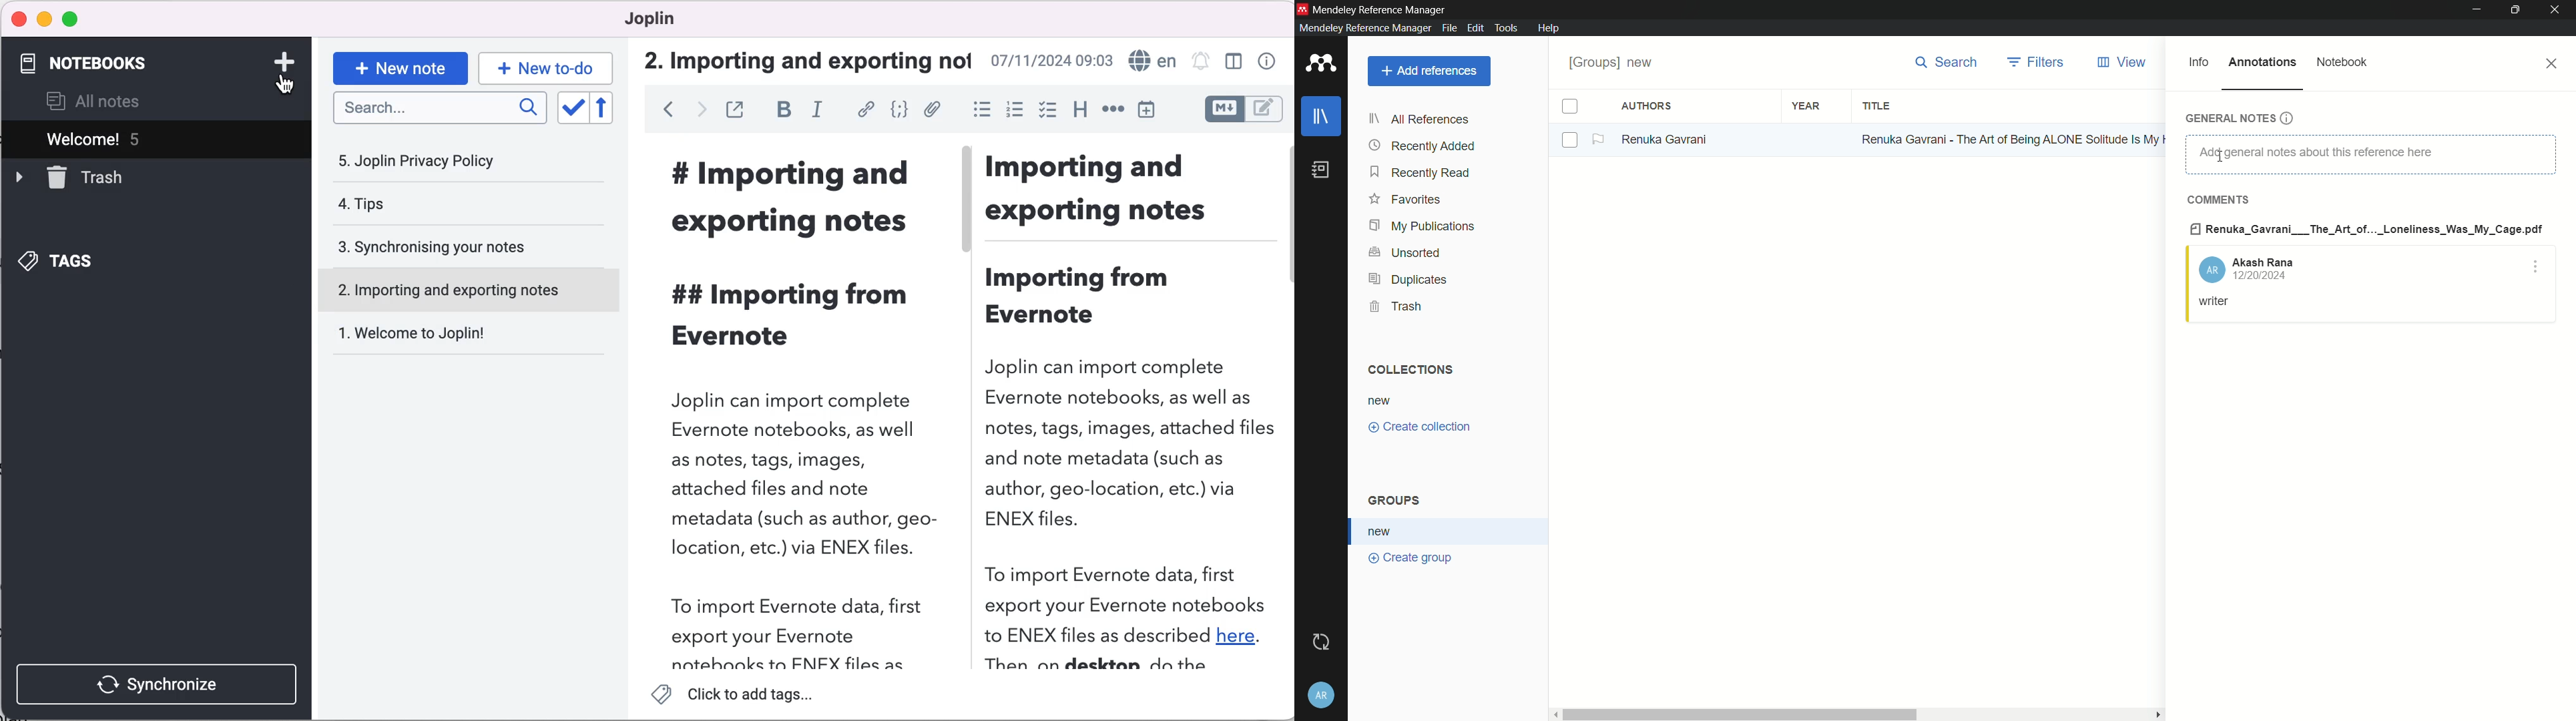 Image resolution: width=2576 pixels, height=728 pixels. Describe the element at coordinates (1382, 8) in the screenshot. I see `app name` at that location.